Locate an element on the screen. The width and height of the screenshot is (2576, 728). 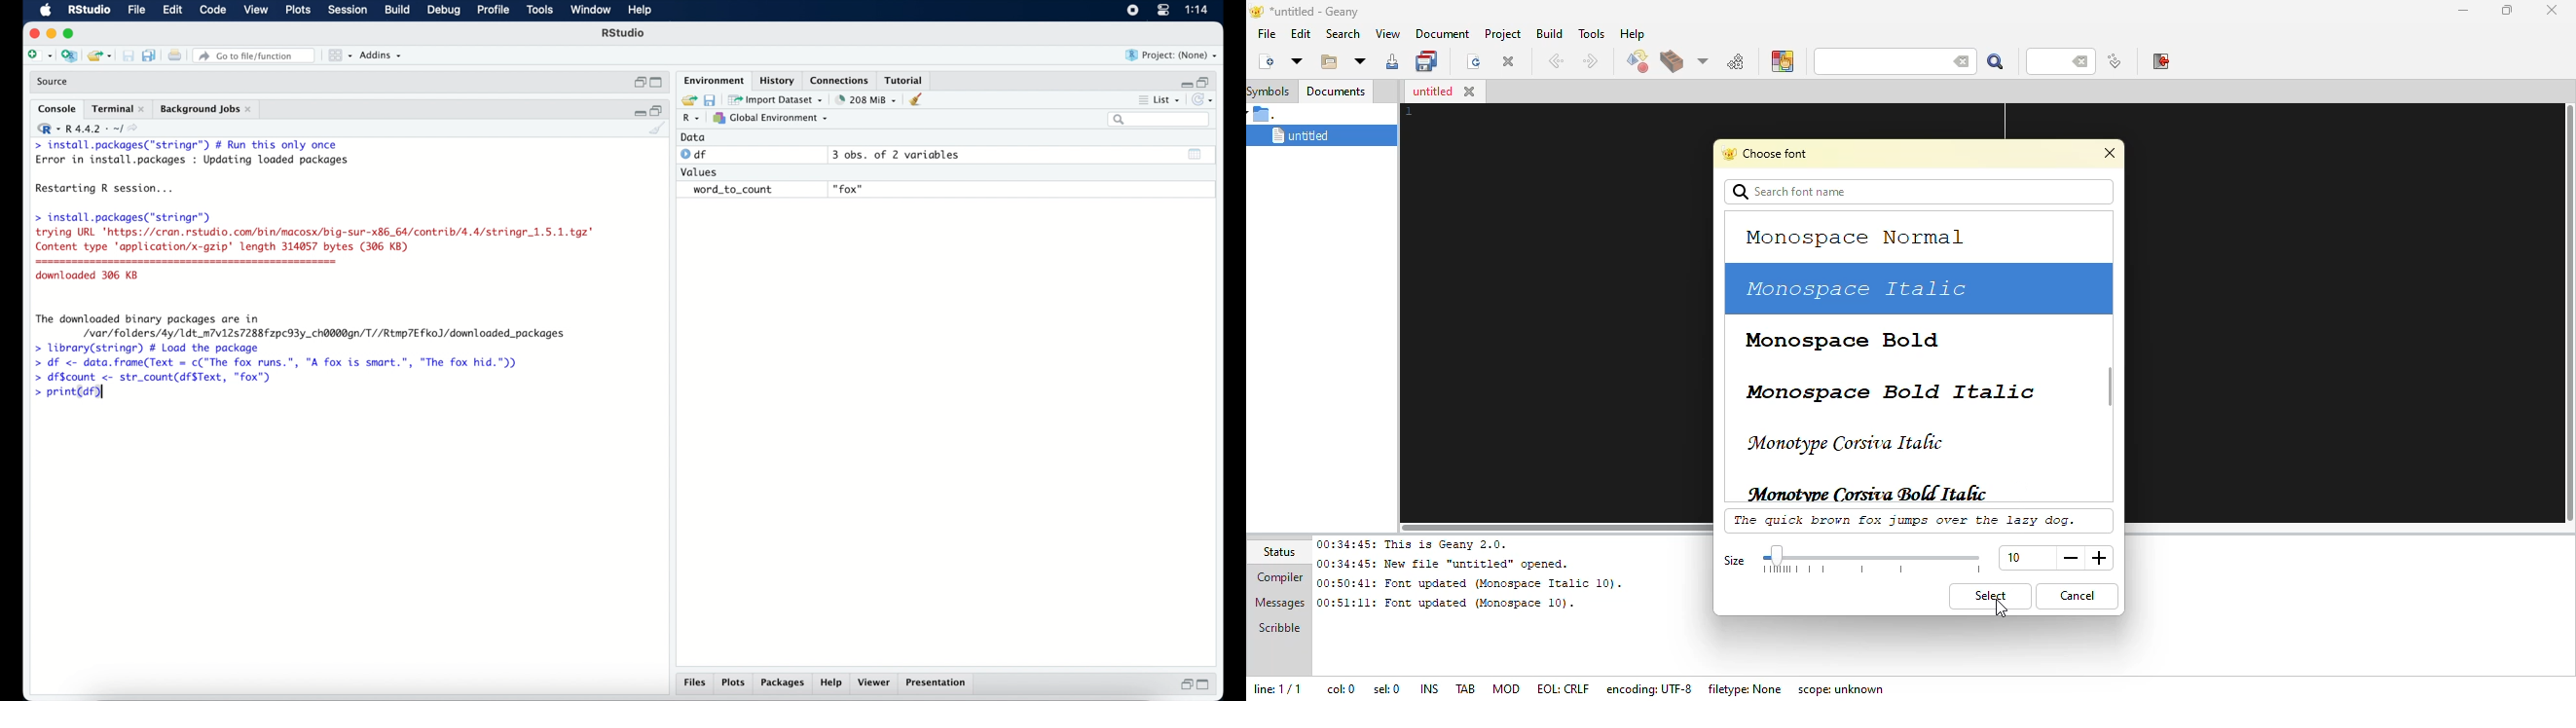
connections is located at coordinates (841, 79).